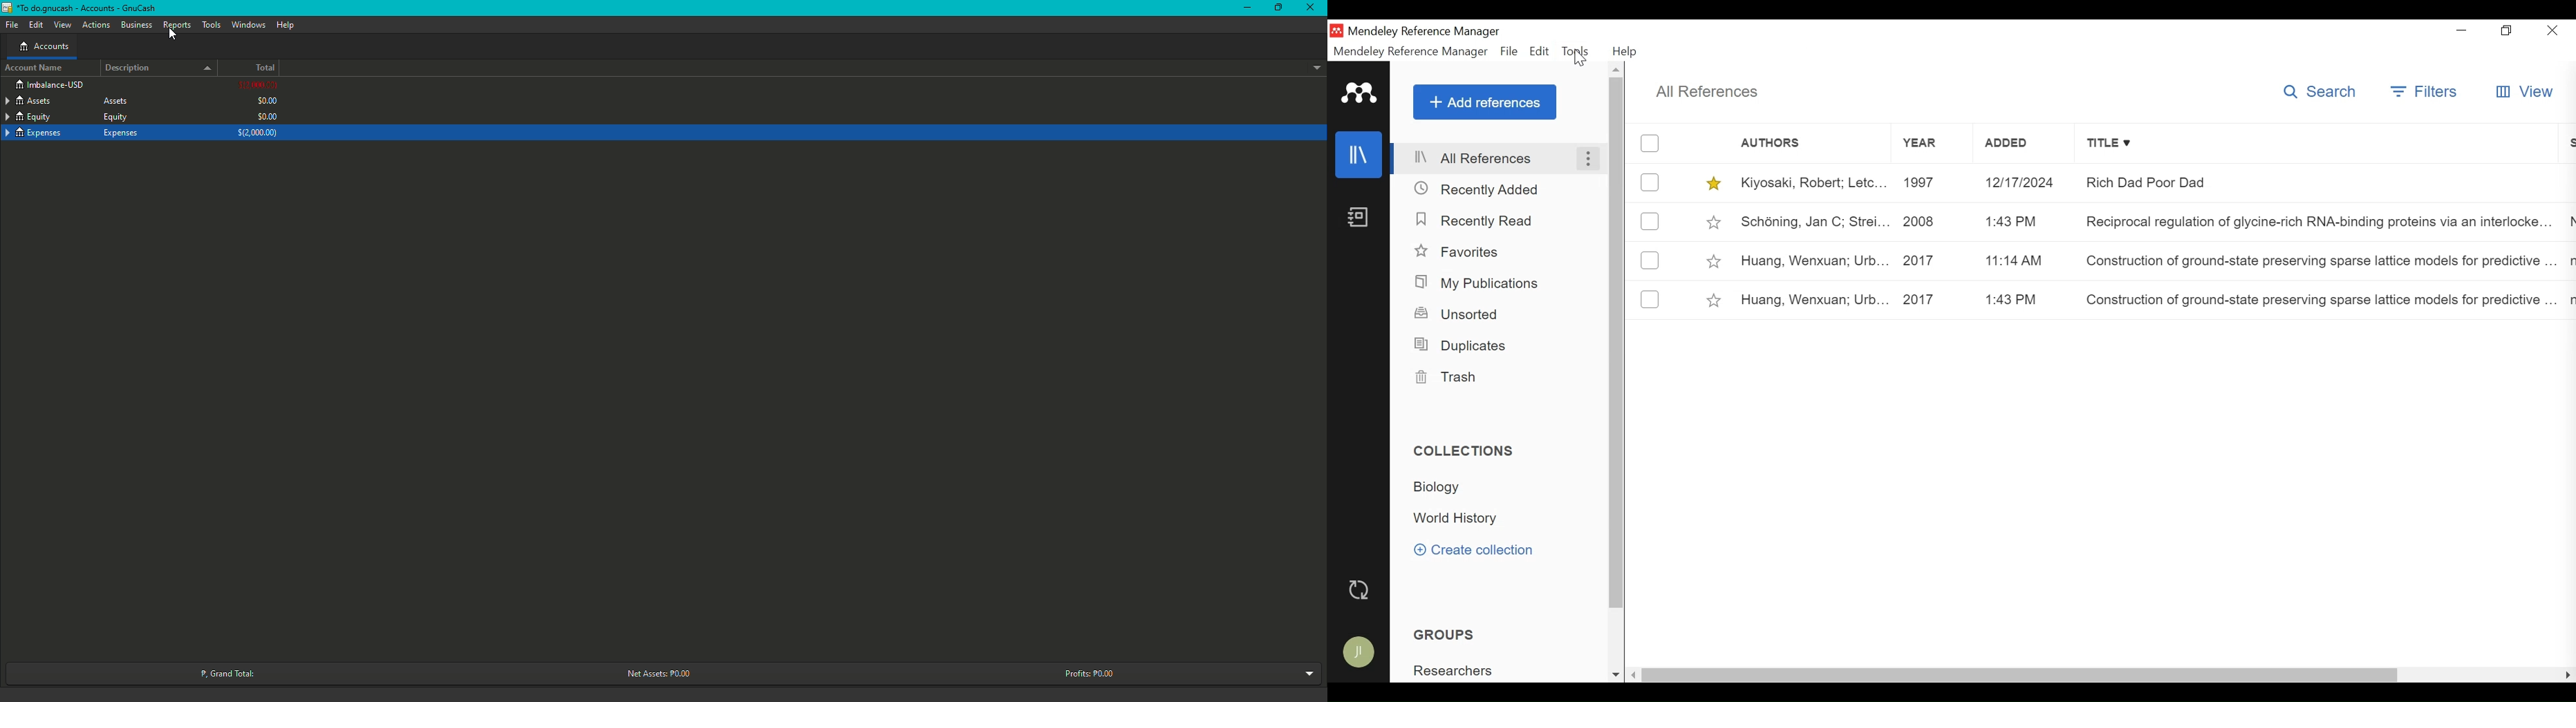  Describe the element at coordinates (1712, 302) in the screenshot. I see `Toggle Favorites` at that location.